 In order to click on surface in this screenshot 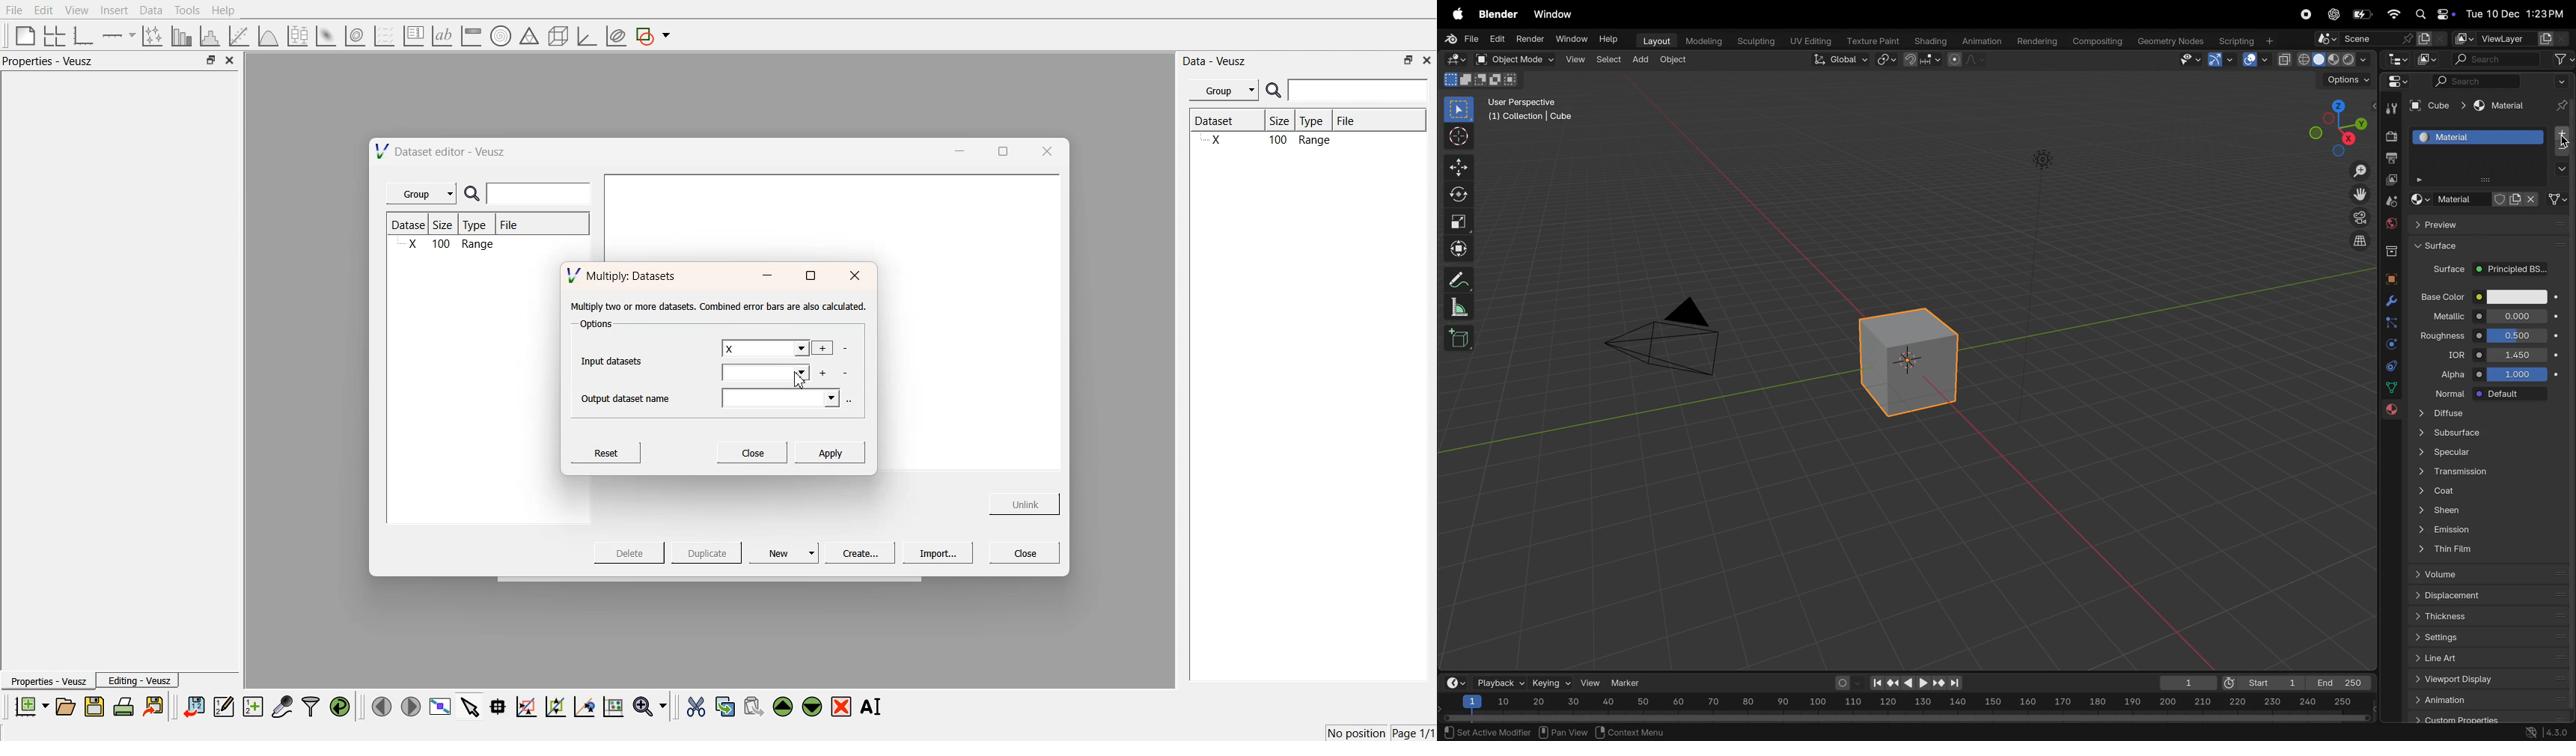, I will do `click(2489, 247)`.